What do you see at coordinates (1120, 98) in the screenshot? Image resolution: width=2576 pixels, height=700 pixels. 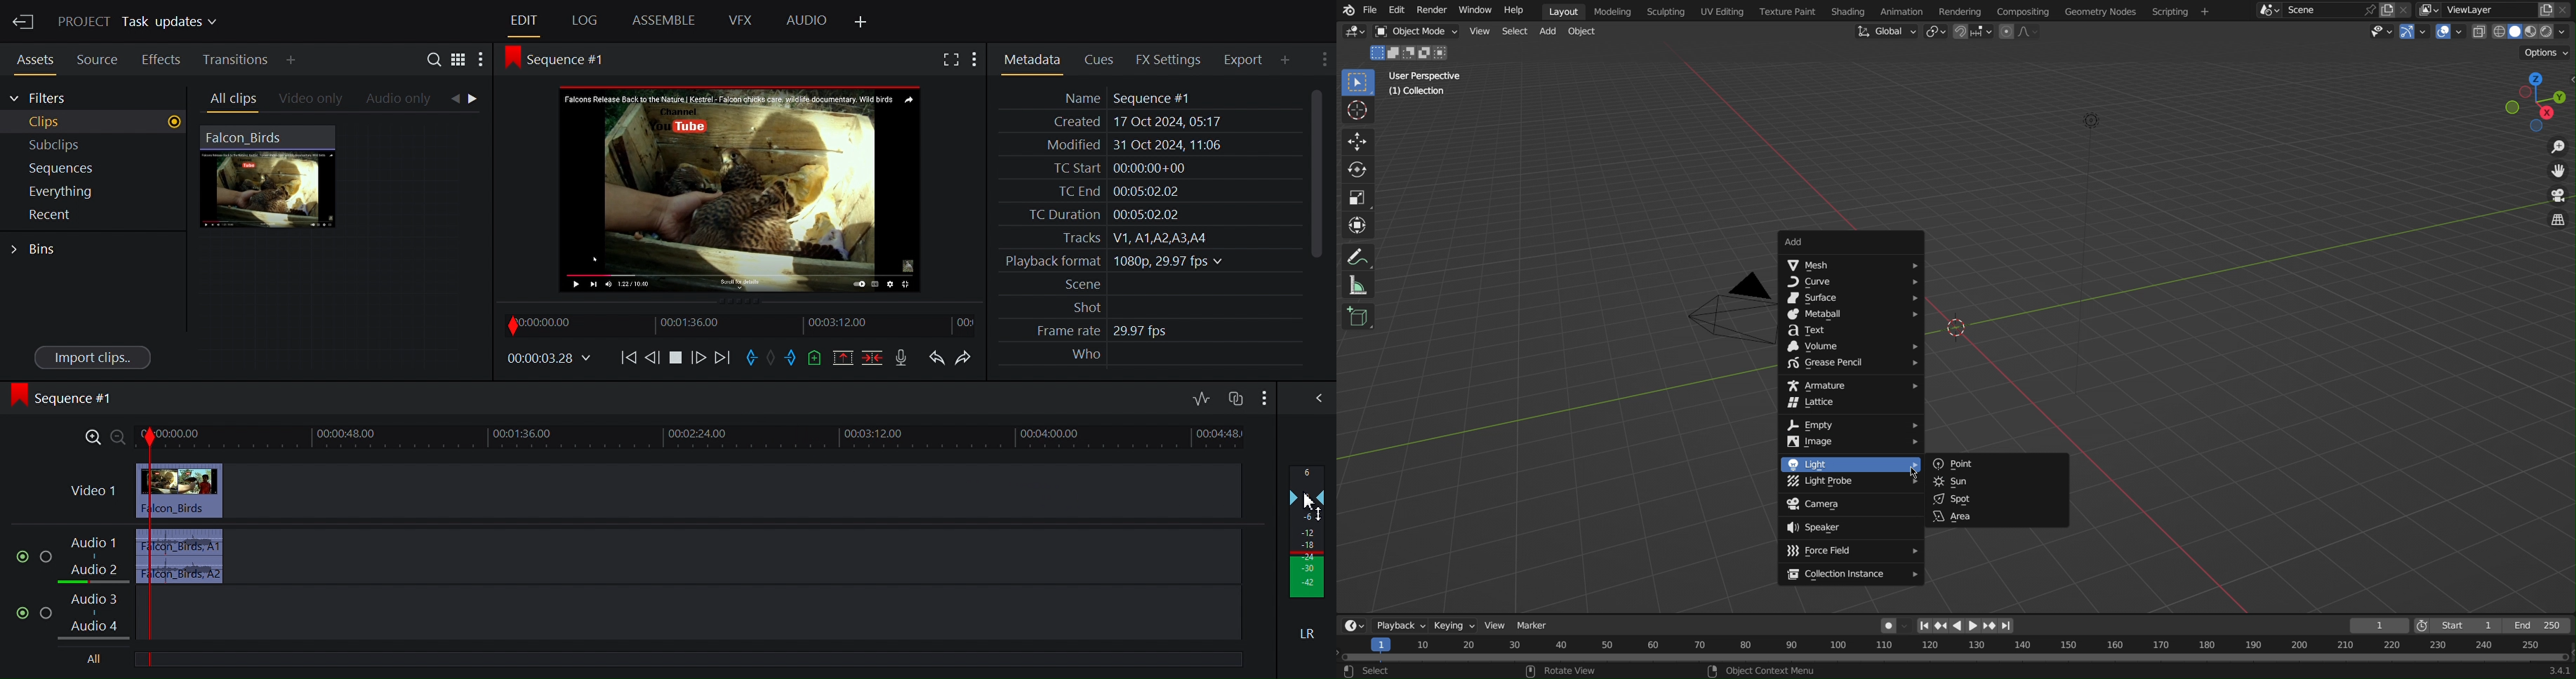 I see `Name Sequence #1` at bounding box center [1120, 98].